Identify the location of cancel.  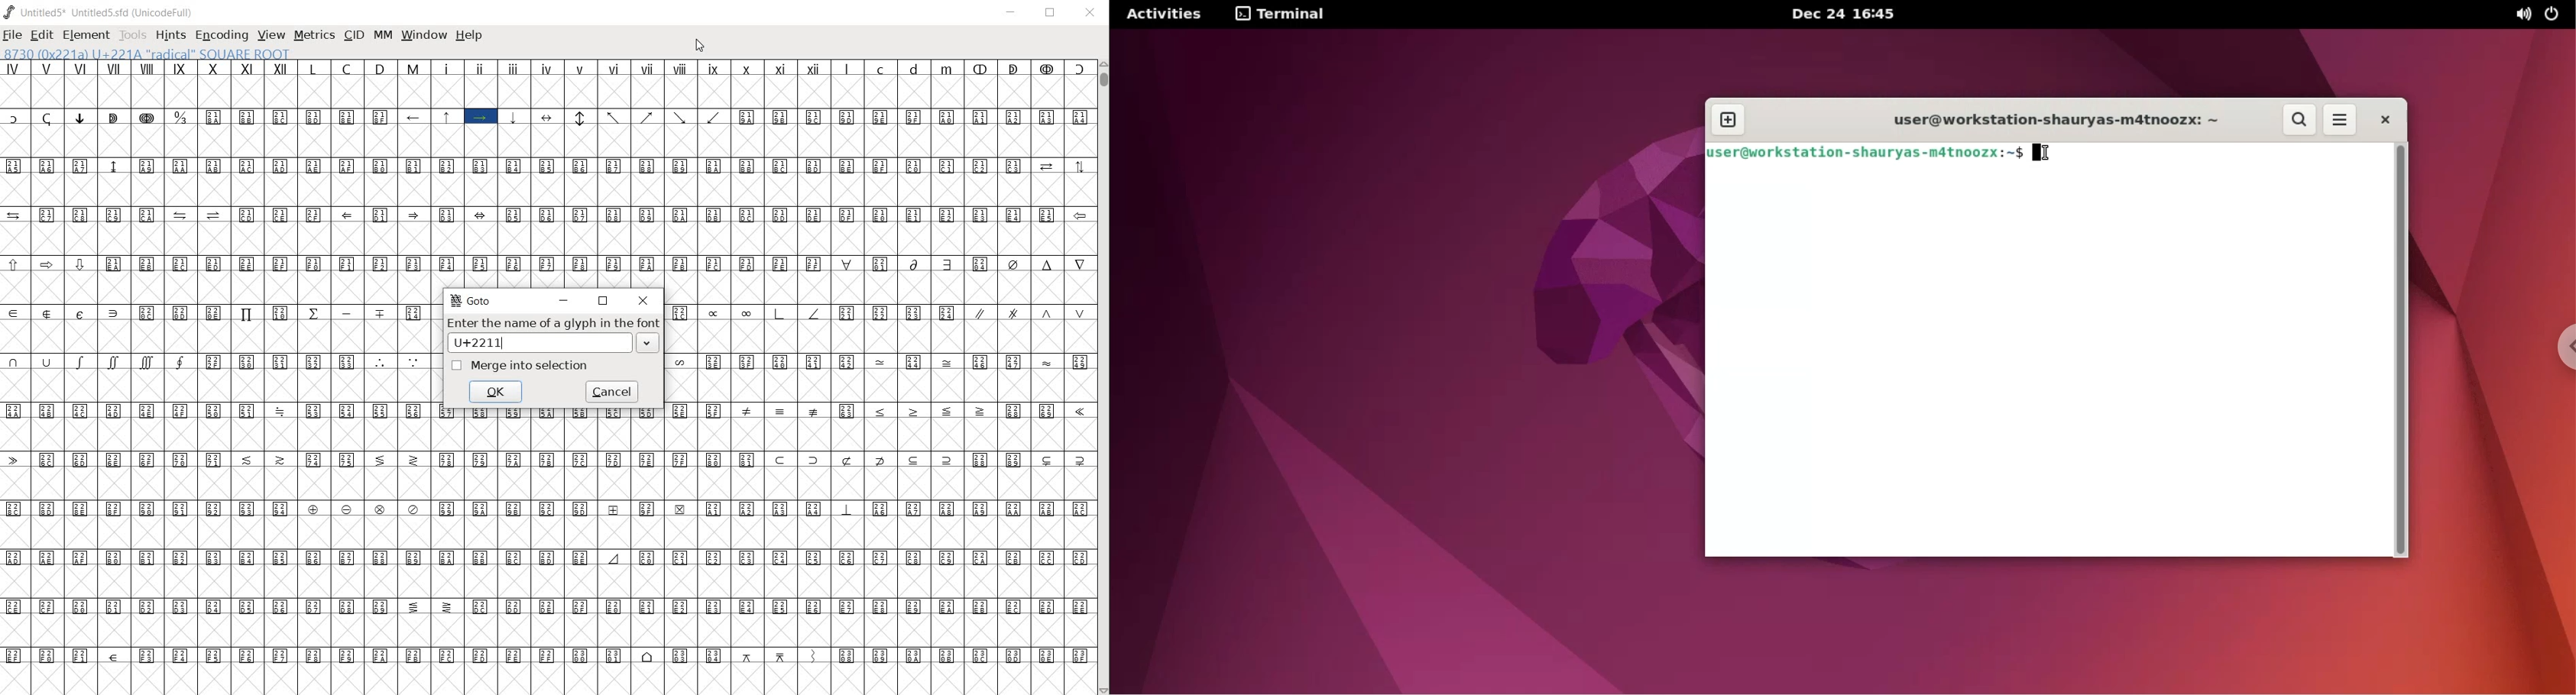
(611, 392).